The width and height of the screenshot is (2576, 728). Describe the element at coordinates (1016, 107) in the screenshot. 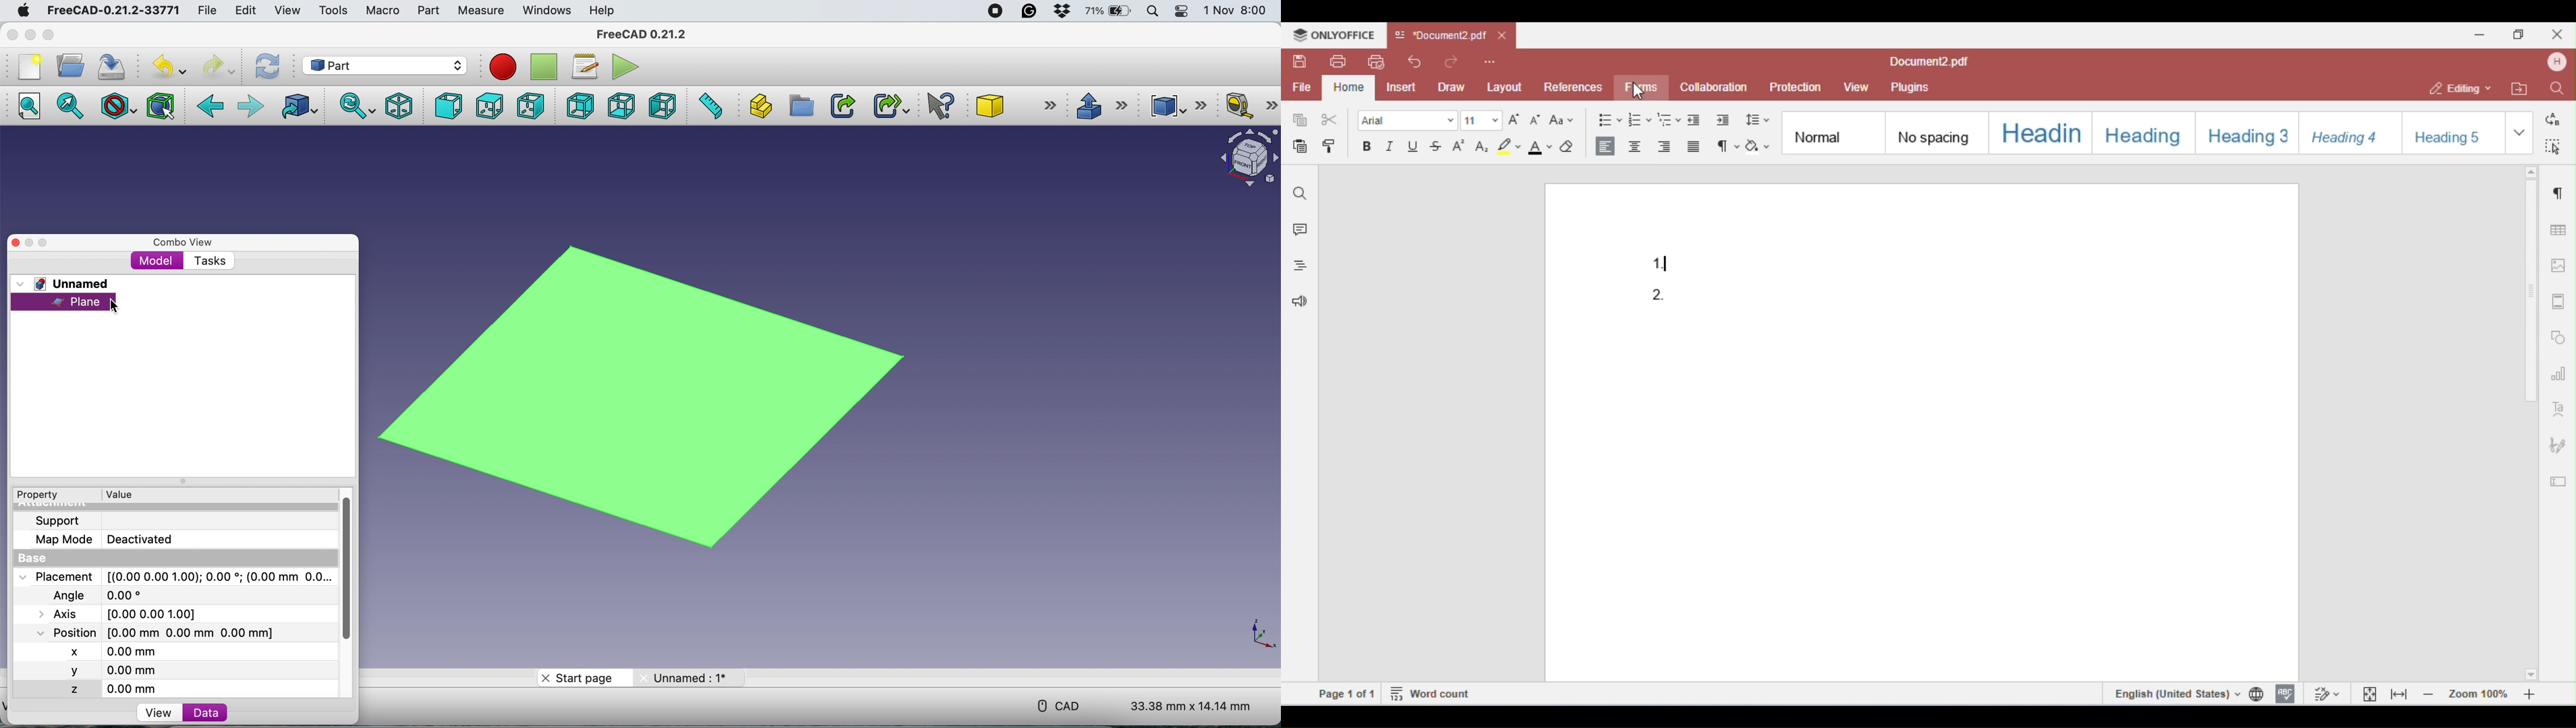

I see `cube` at that location.